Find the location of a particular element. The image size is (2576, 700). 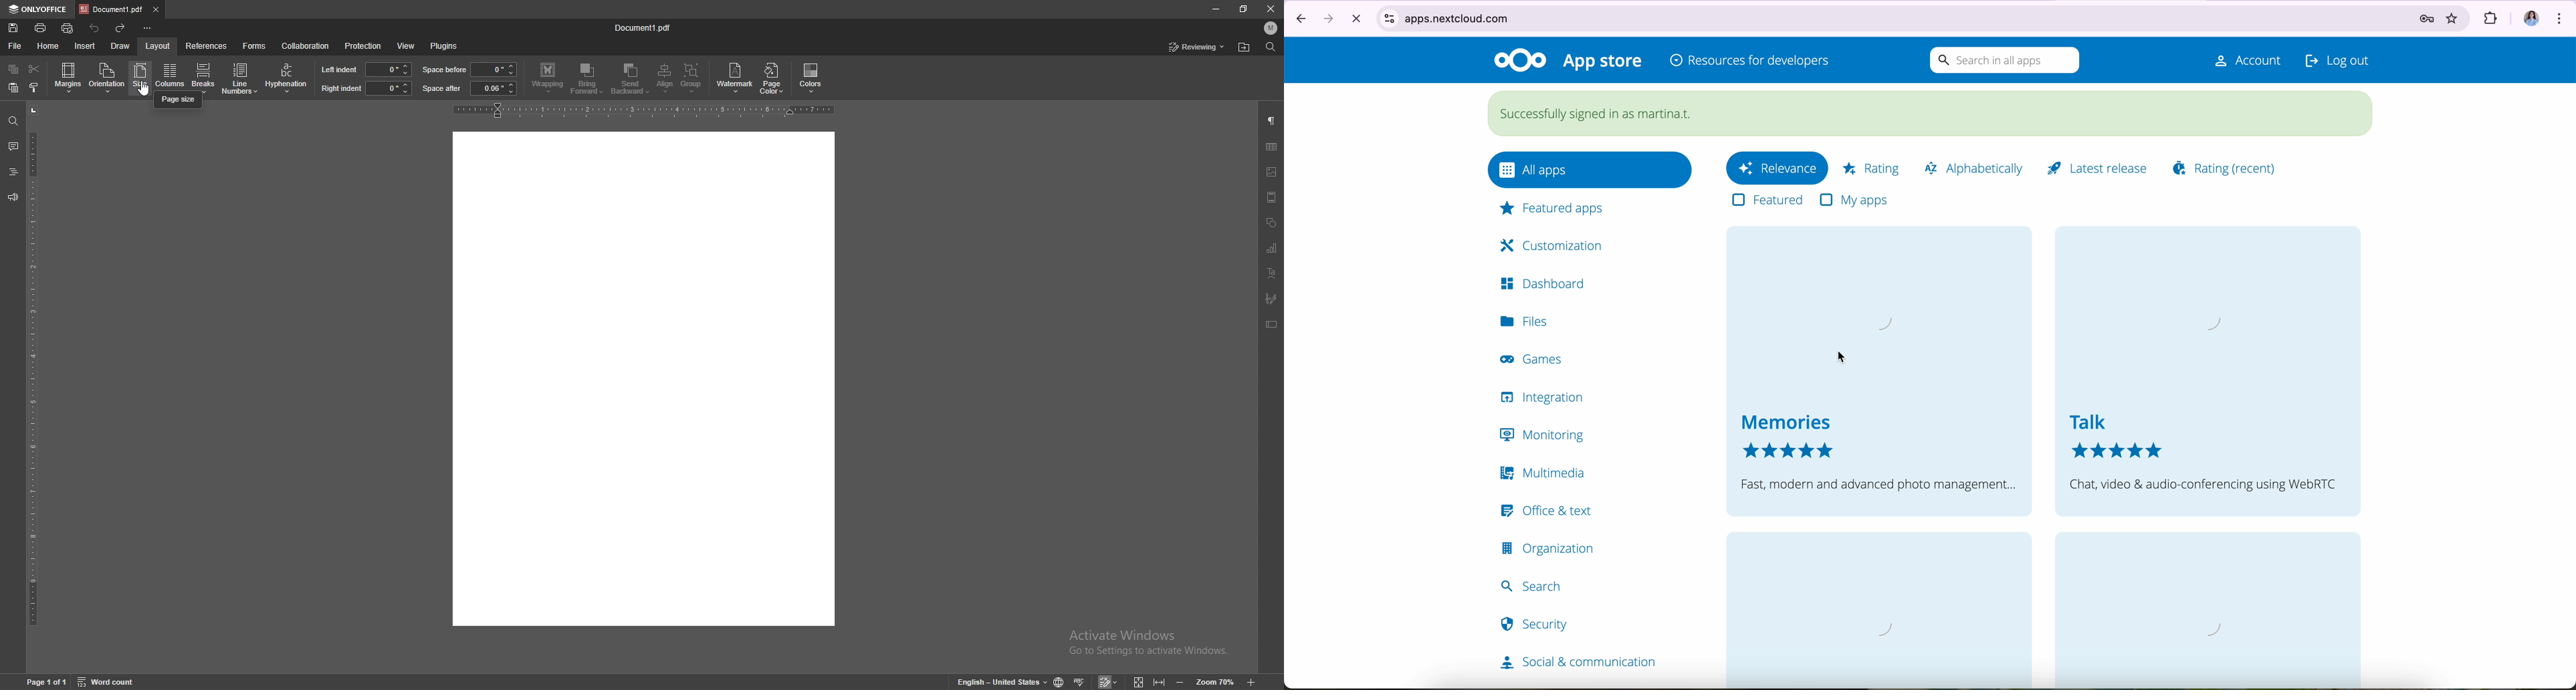

profile is located at coordinates (1272, 27).